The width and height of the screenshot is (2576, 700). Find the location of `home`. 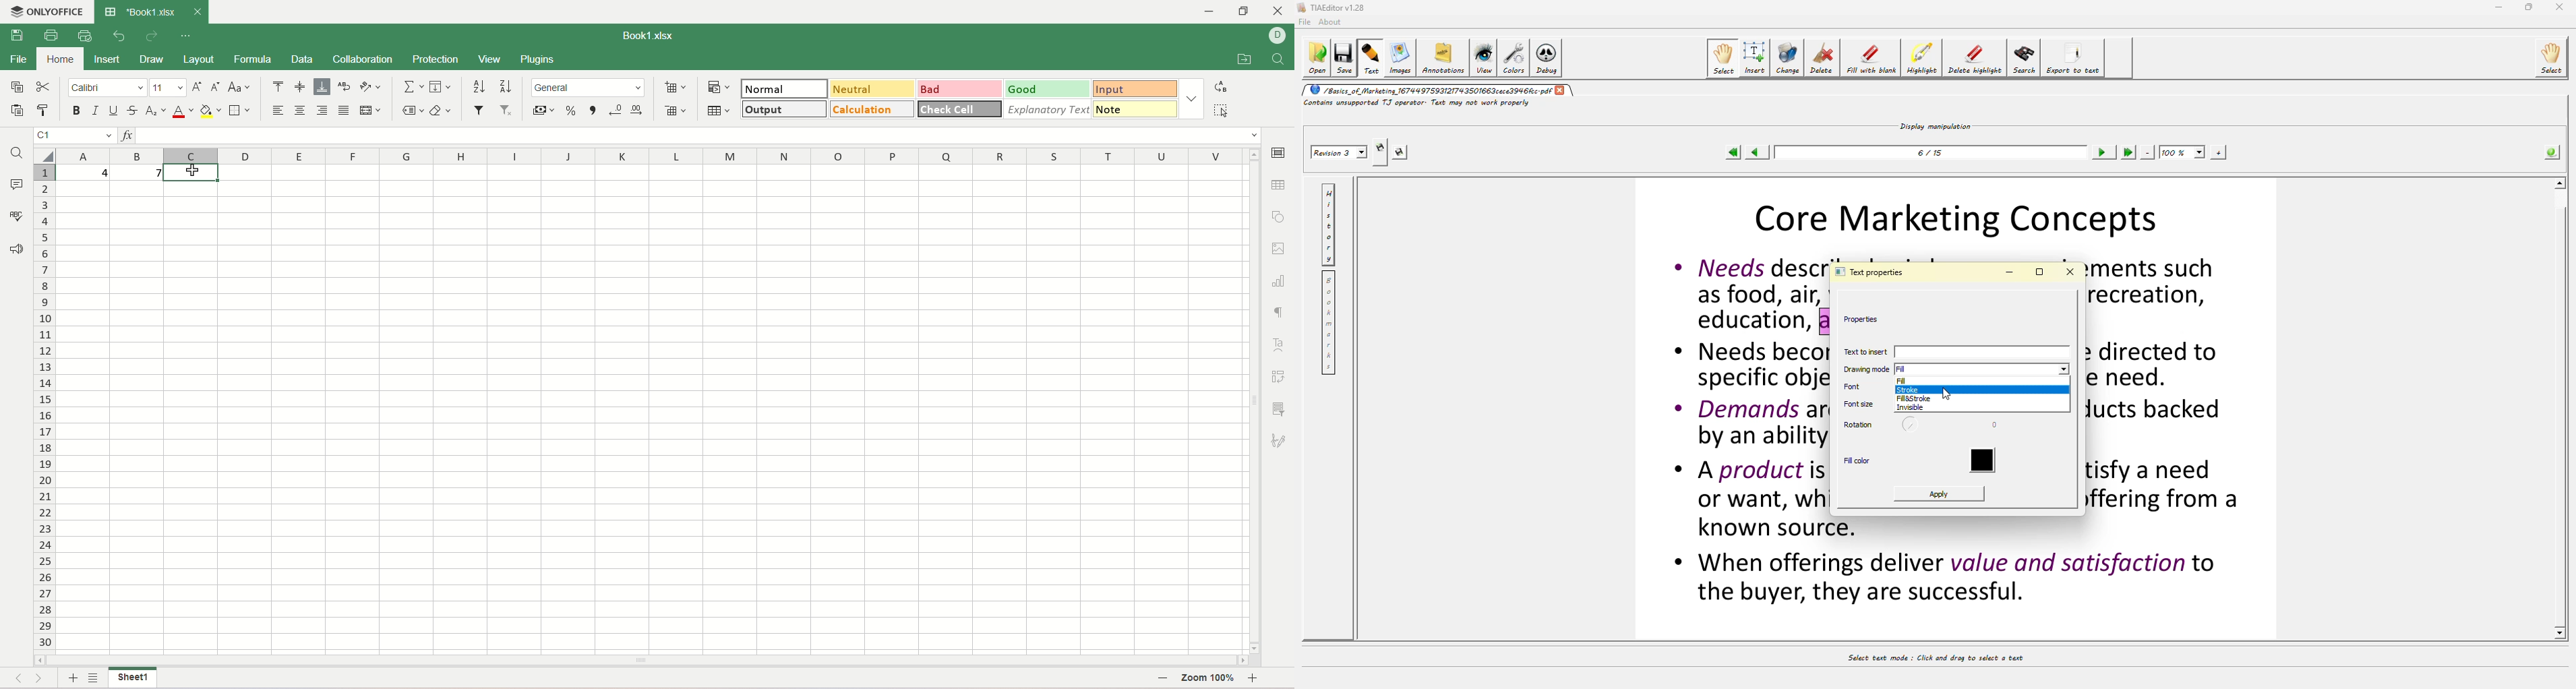

home is located at coordinates (59, 59).